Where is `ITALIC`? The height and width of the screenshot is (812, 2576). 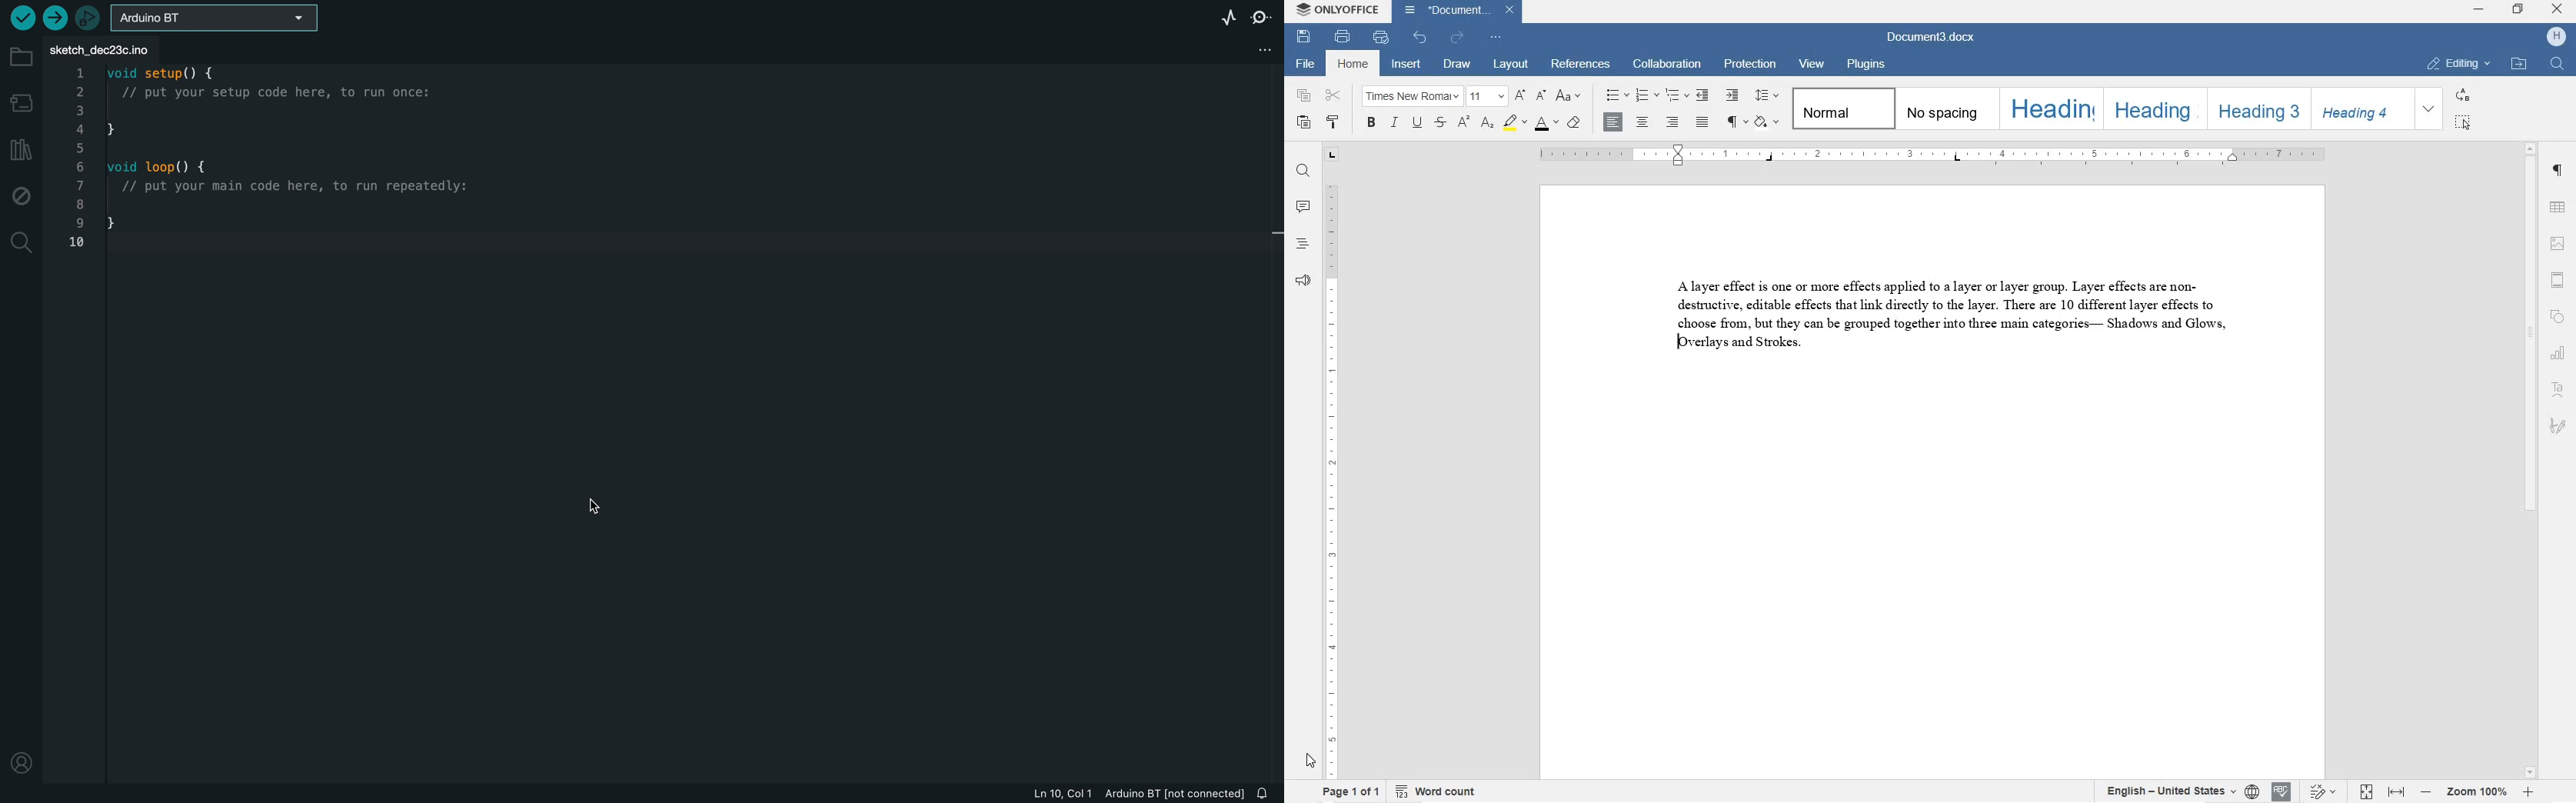 ITALIC is located at coordinates (1396, 122).